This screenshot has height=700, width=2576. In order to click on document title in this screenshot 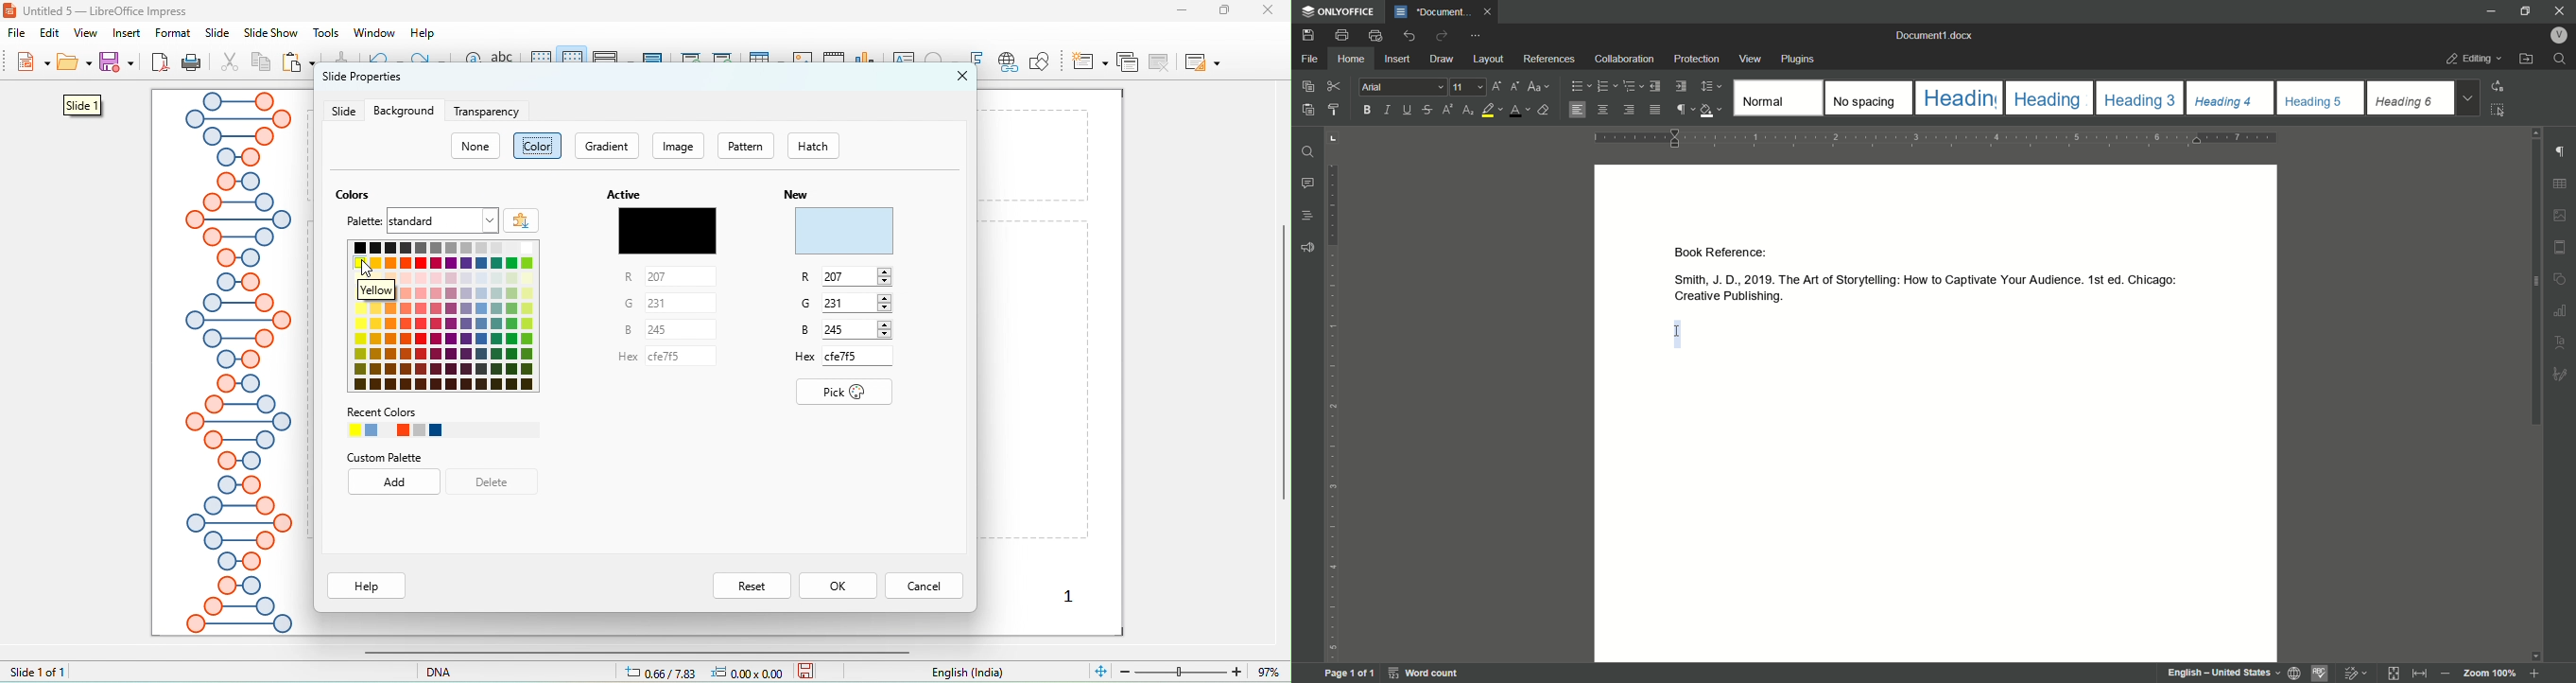, I will do `click(1432, 11)`.